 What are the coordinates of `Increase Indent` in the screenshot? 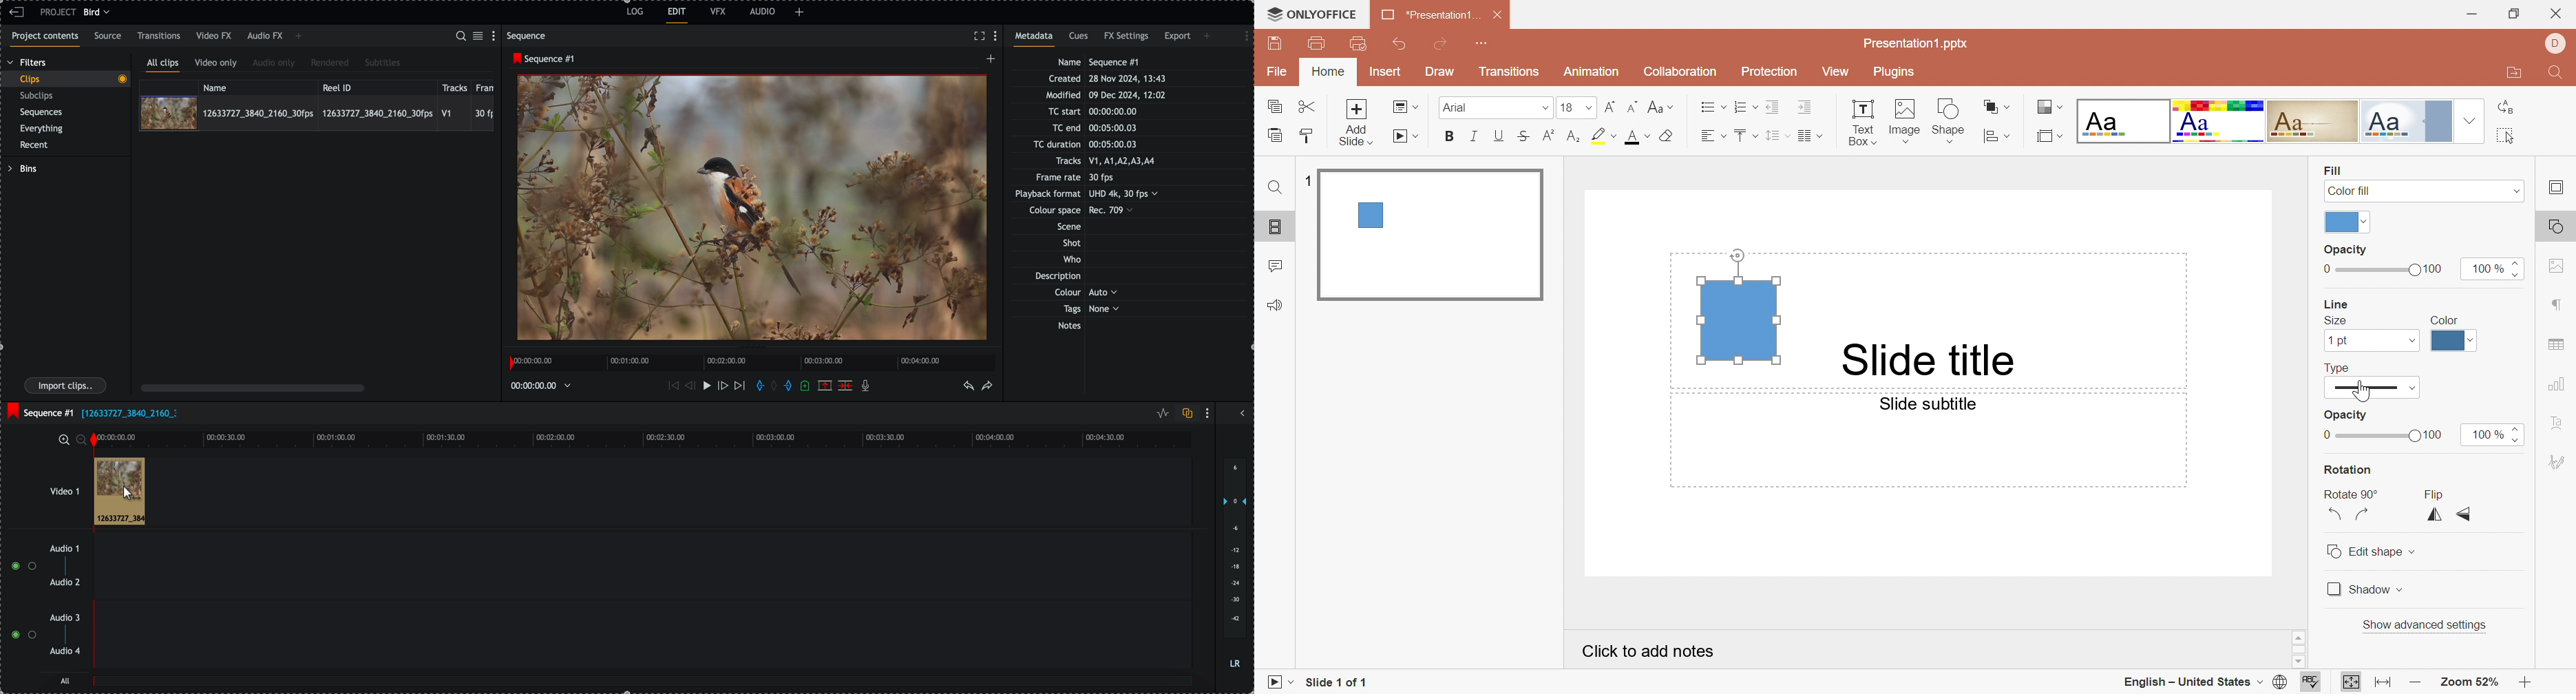 It's located at (1803, 107).